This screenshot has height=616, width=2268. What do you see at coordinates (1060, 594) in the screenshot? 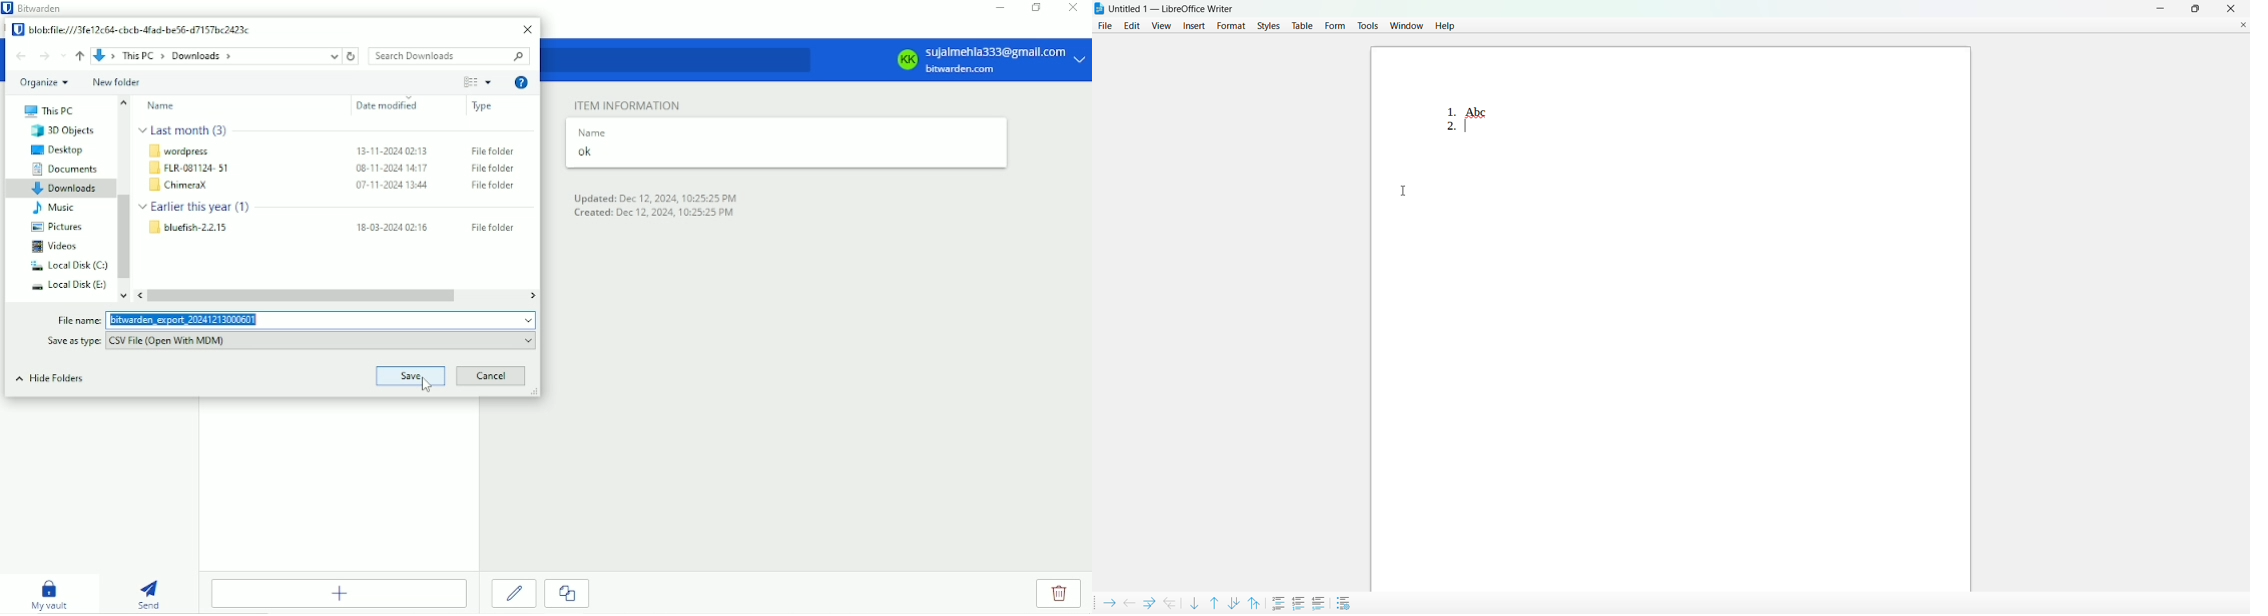
I see `Delete` at bounding box center [1060, 594].